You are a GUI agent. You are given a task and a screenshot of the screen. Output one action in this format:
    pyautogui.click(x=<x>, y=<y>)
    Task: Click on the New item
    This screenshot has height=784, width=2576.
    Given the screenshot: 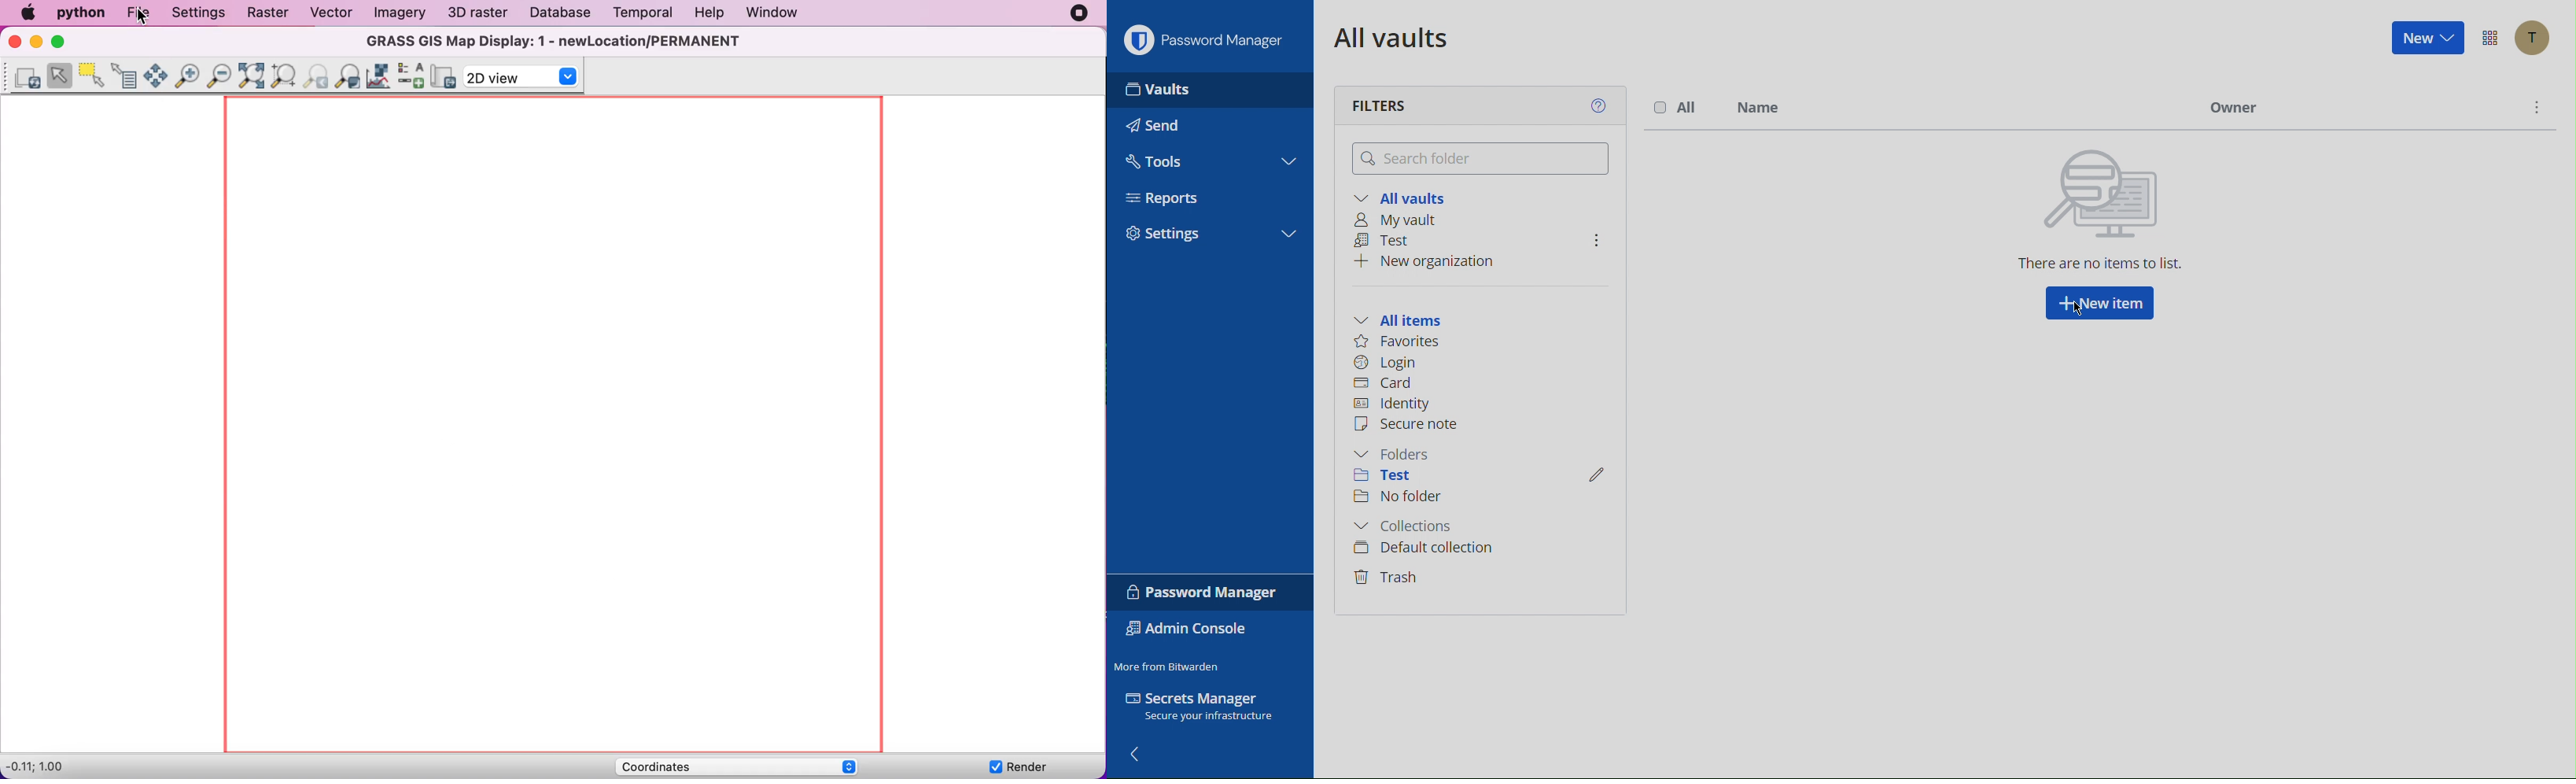 What is the action you would take?
    pyautogui.click(x=2100, y=306)
    